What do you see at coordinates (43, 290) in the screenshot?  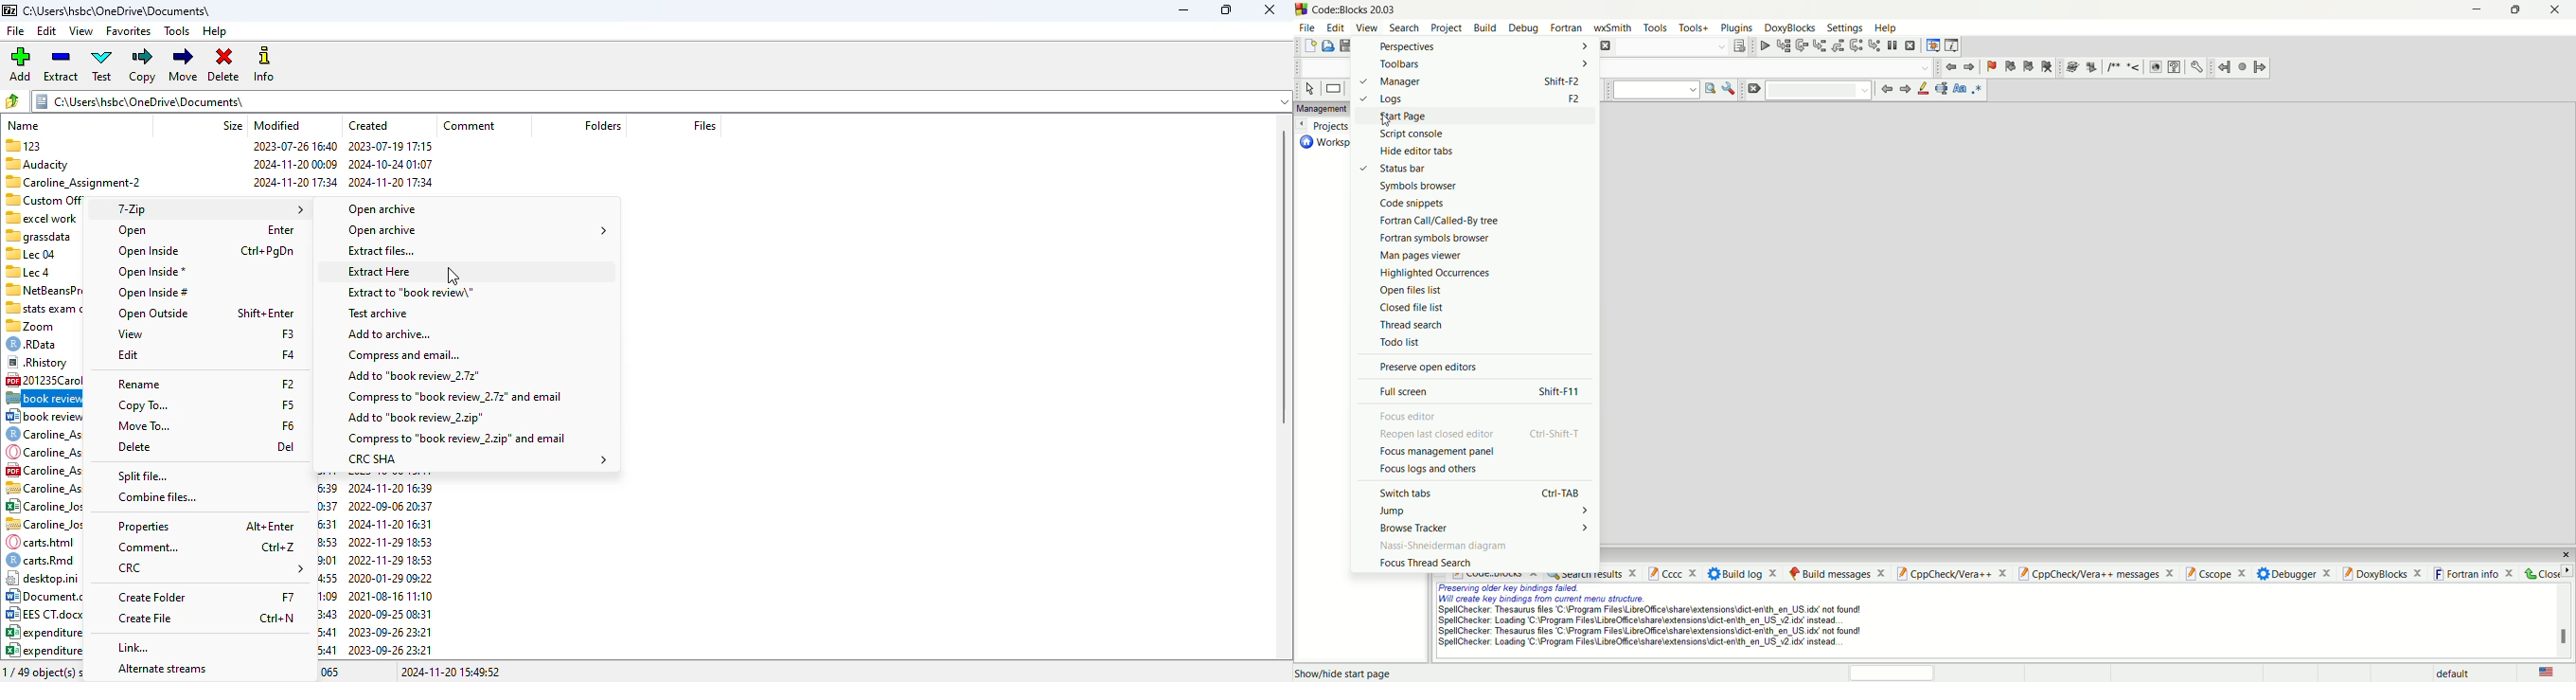 I see `7 NetBeansProjects` at bounding box center [43, 290].